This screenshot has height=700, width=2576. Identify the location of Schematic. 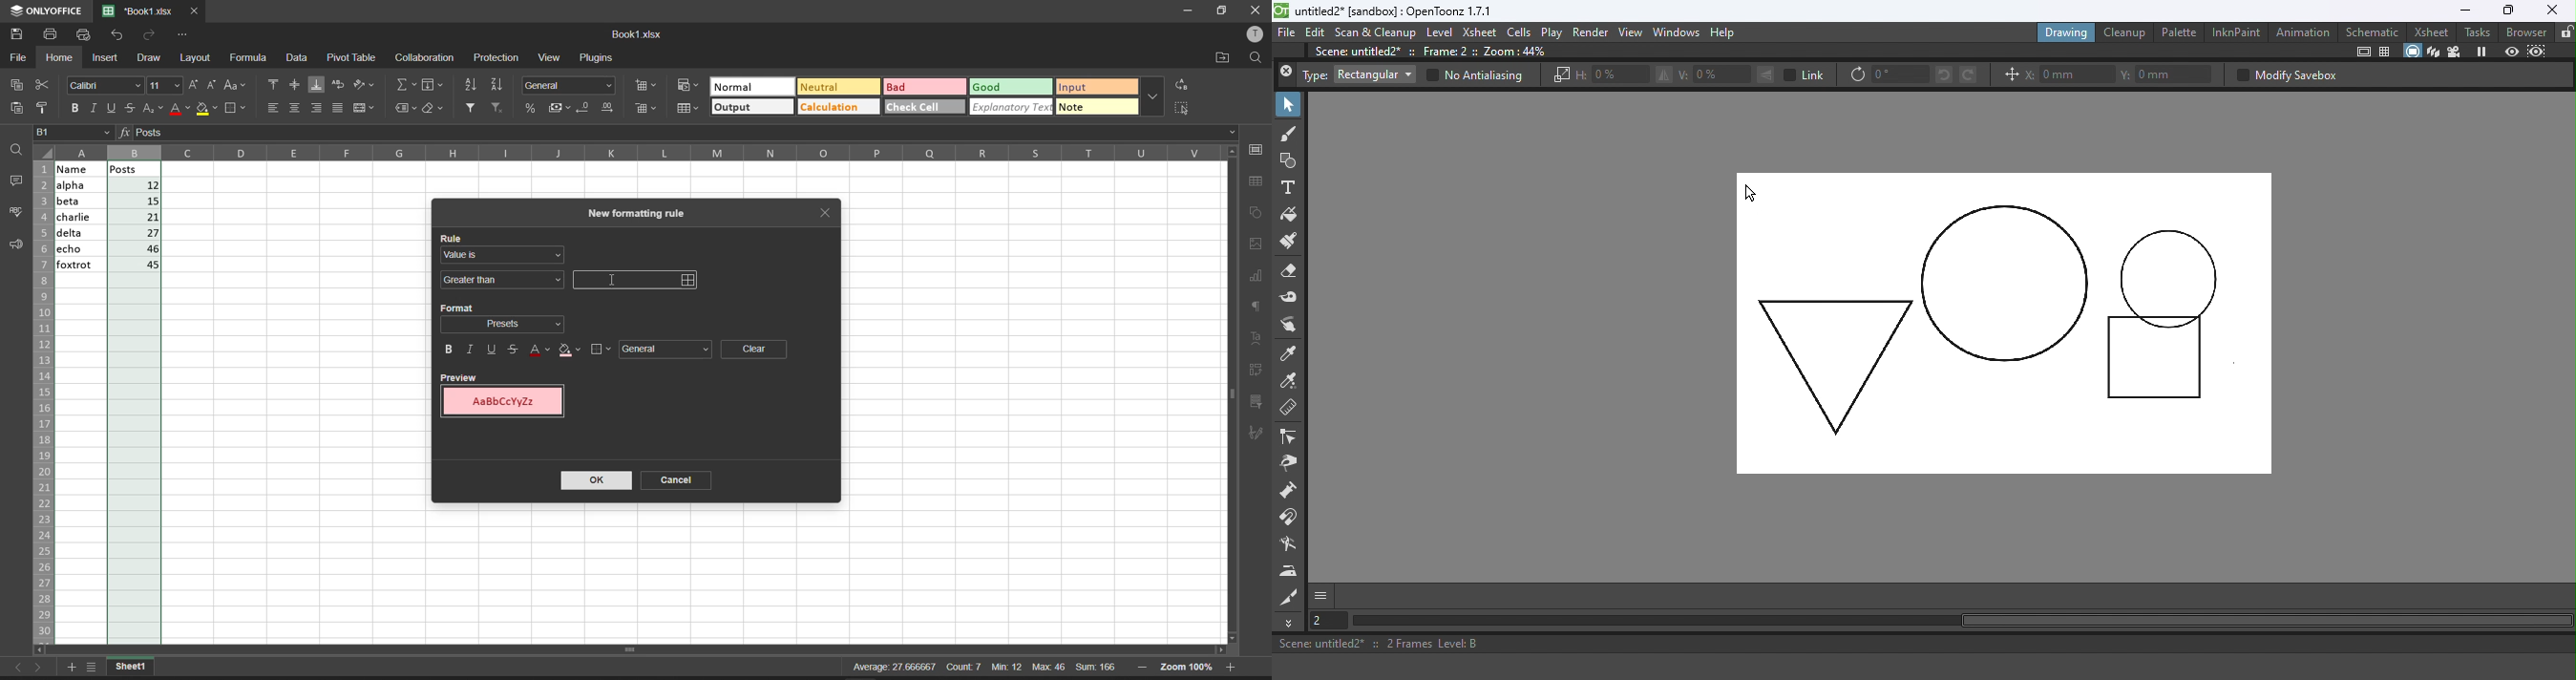
(2374, 31).